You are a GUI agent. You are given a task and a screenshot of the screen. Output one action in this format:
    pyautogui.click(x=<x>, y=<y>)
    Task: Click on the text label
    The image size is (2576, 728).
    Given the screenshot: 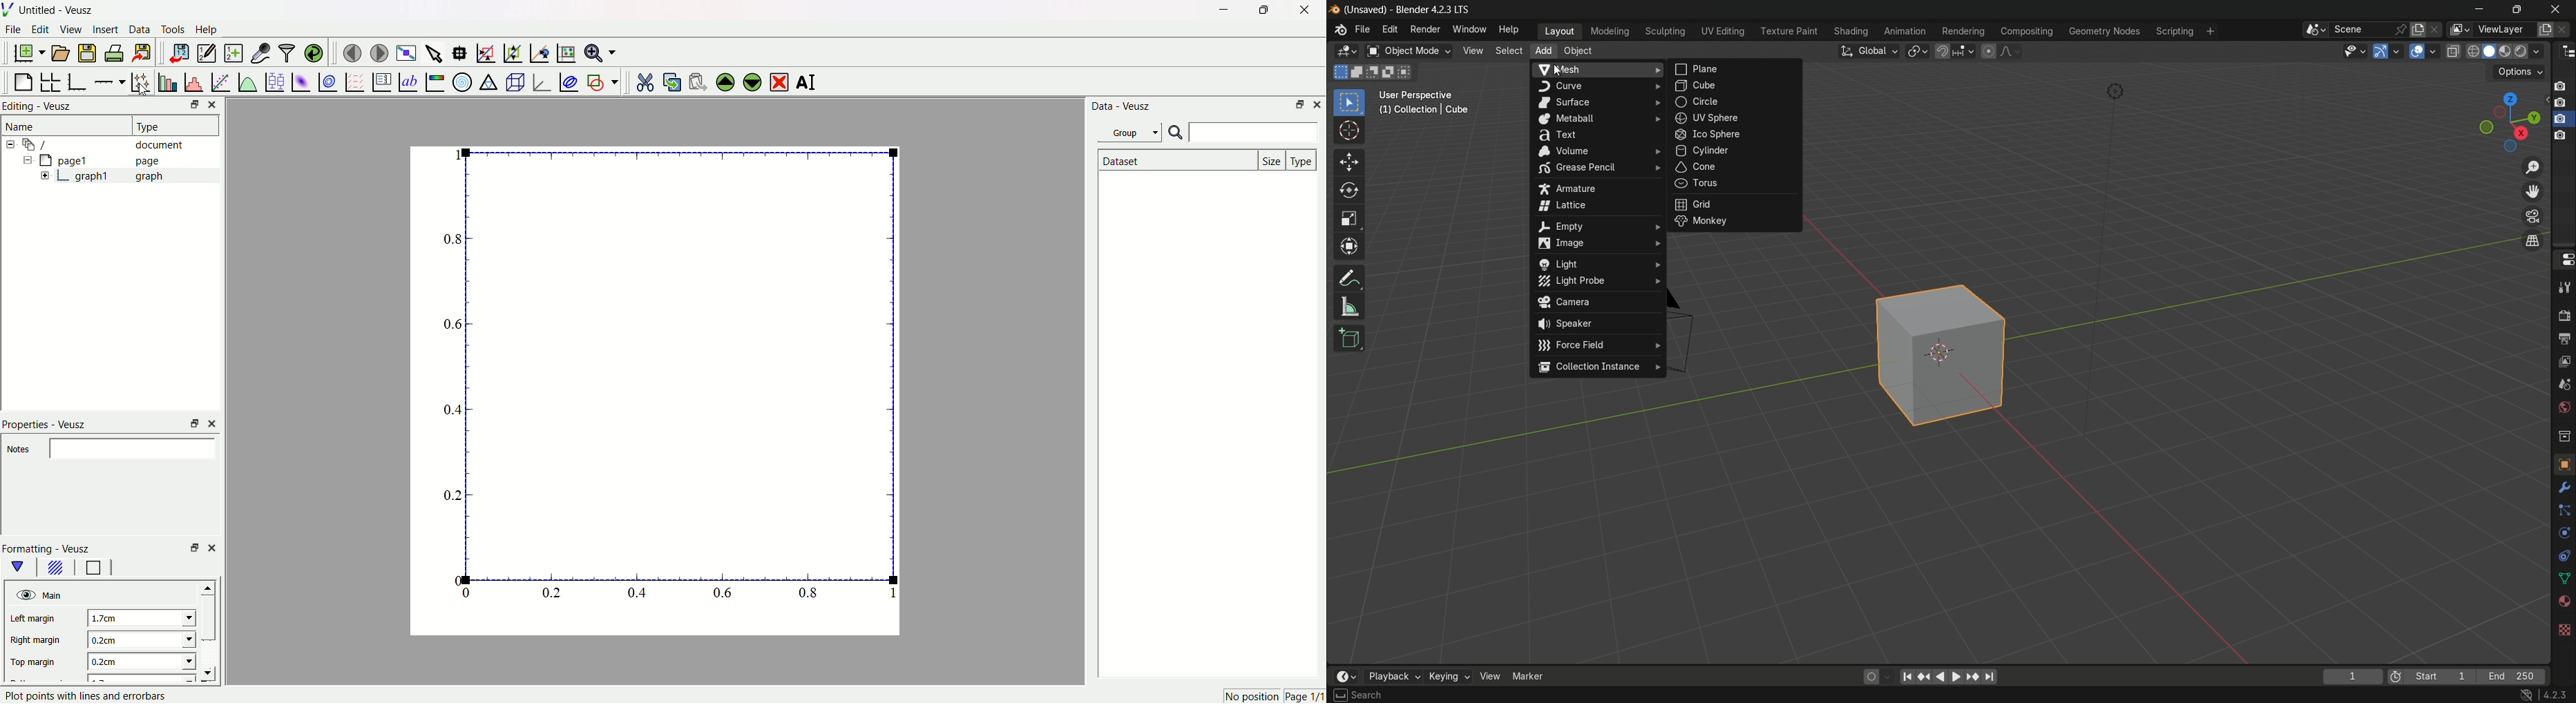 What is the action you would take?
    pyautogui.click(x=407, y=81)
    